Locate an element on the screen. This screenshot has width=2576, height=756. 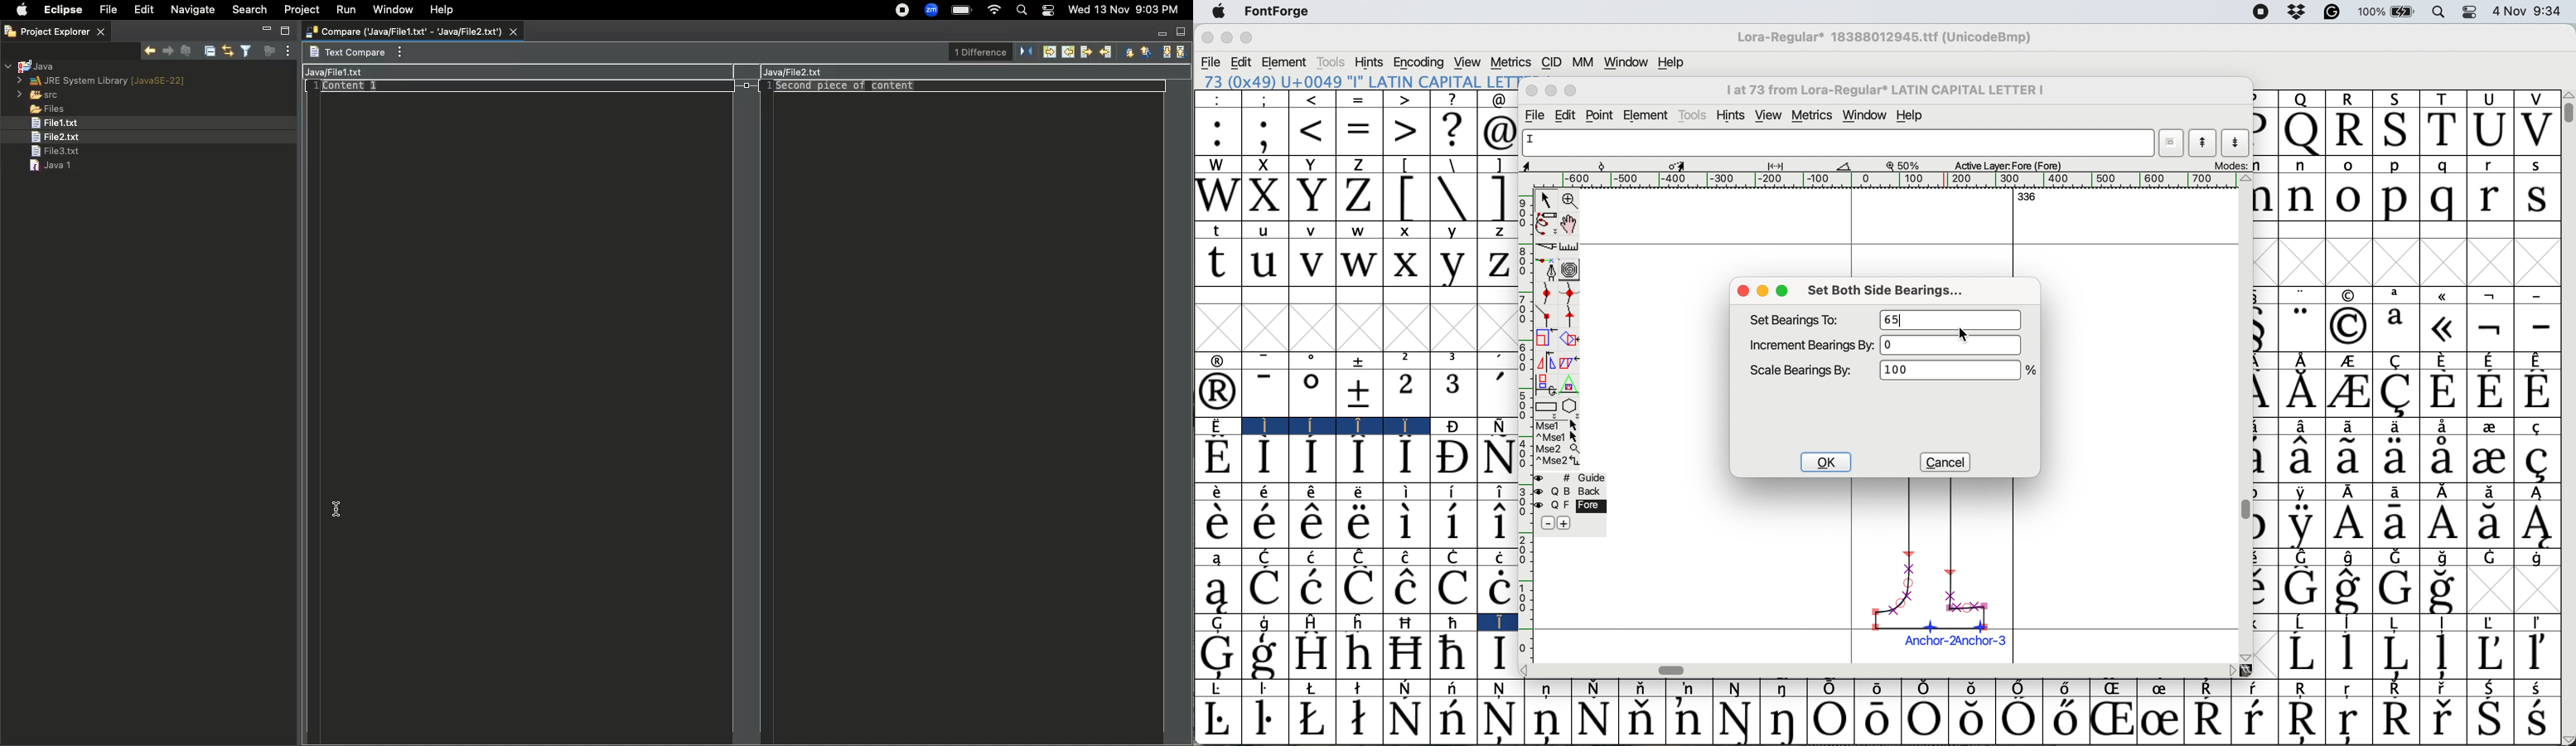
Symbol is located at coordinates (2491, 459).